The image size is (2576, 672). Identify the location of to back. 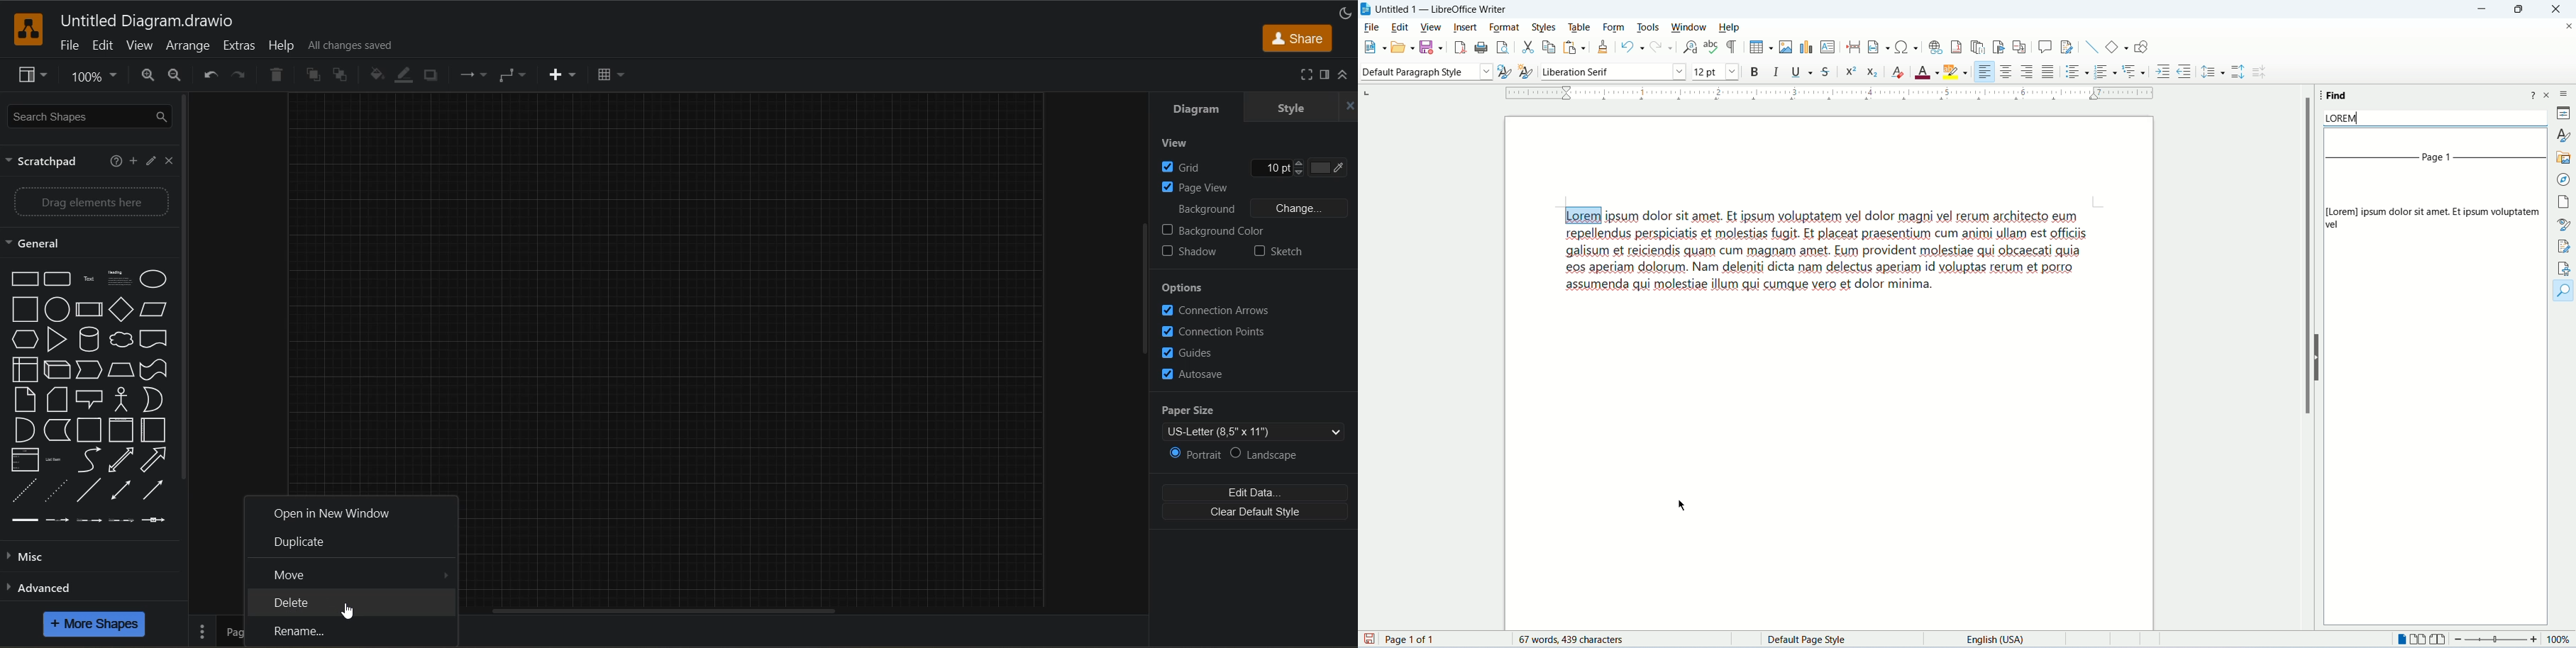
(338, 75).